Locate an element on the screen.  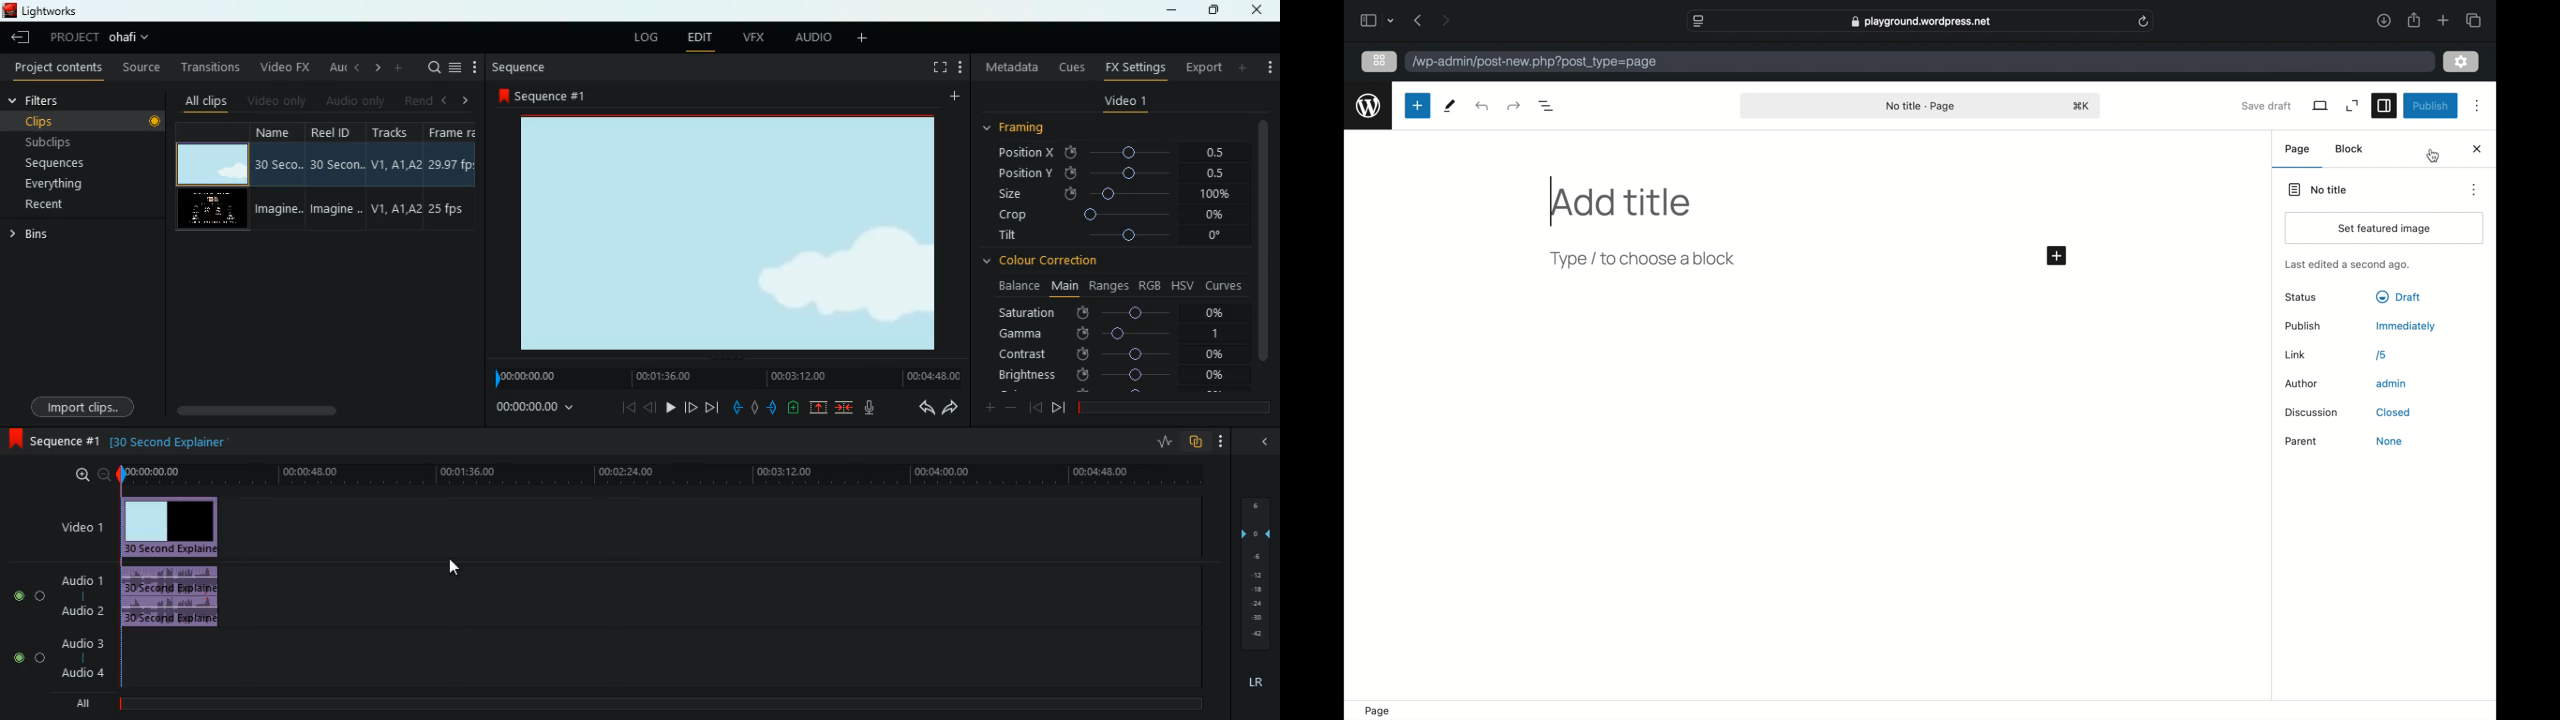
add is located at coordinates (952, 97).